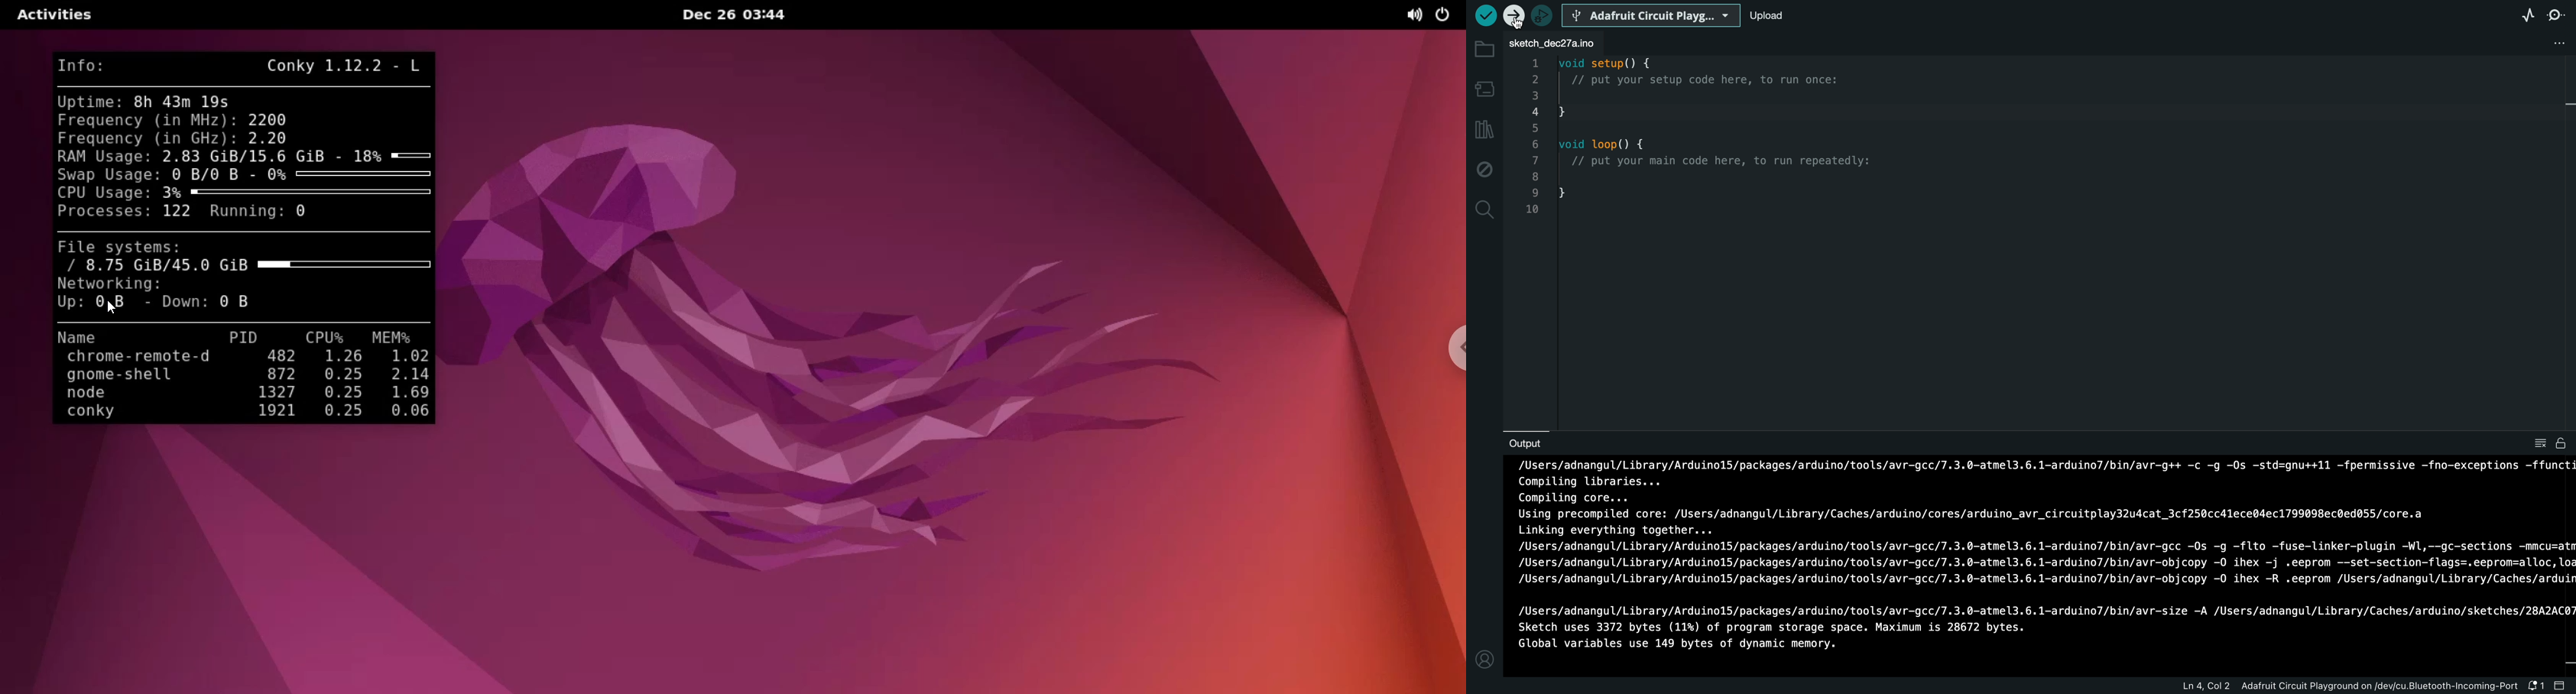 Image resolution: width=2576 pixels, height=700 pixels. Describe the element at coordinates (2556, 14) in the screenshot. I see `serial monitor` at that location.